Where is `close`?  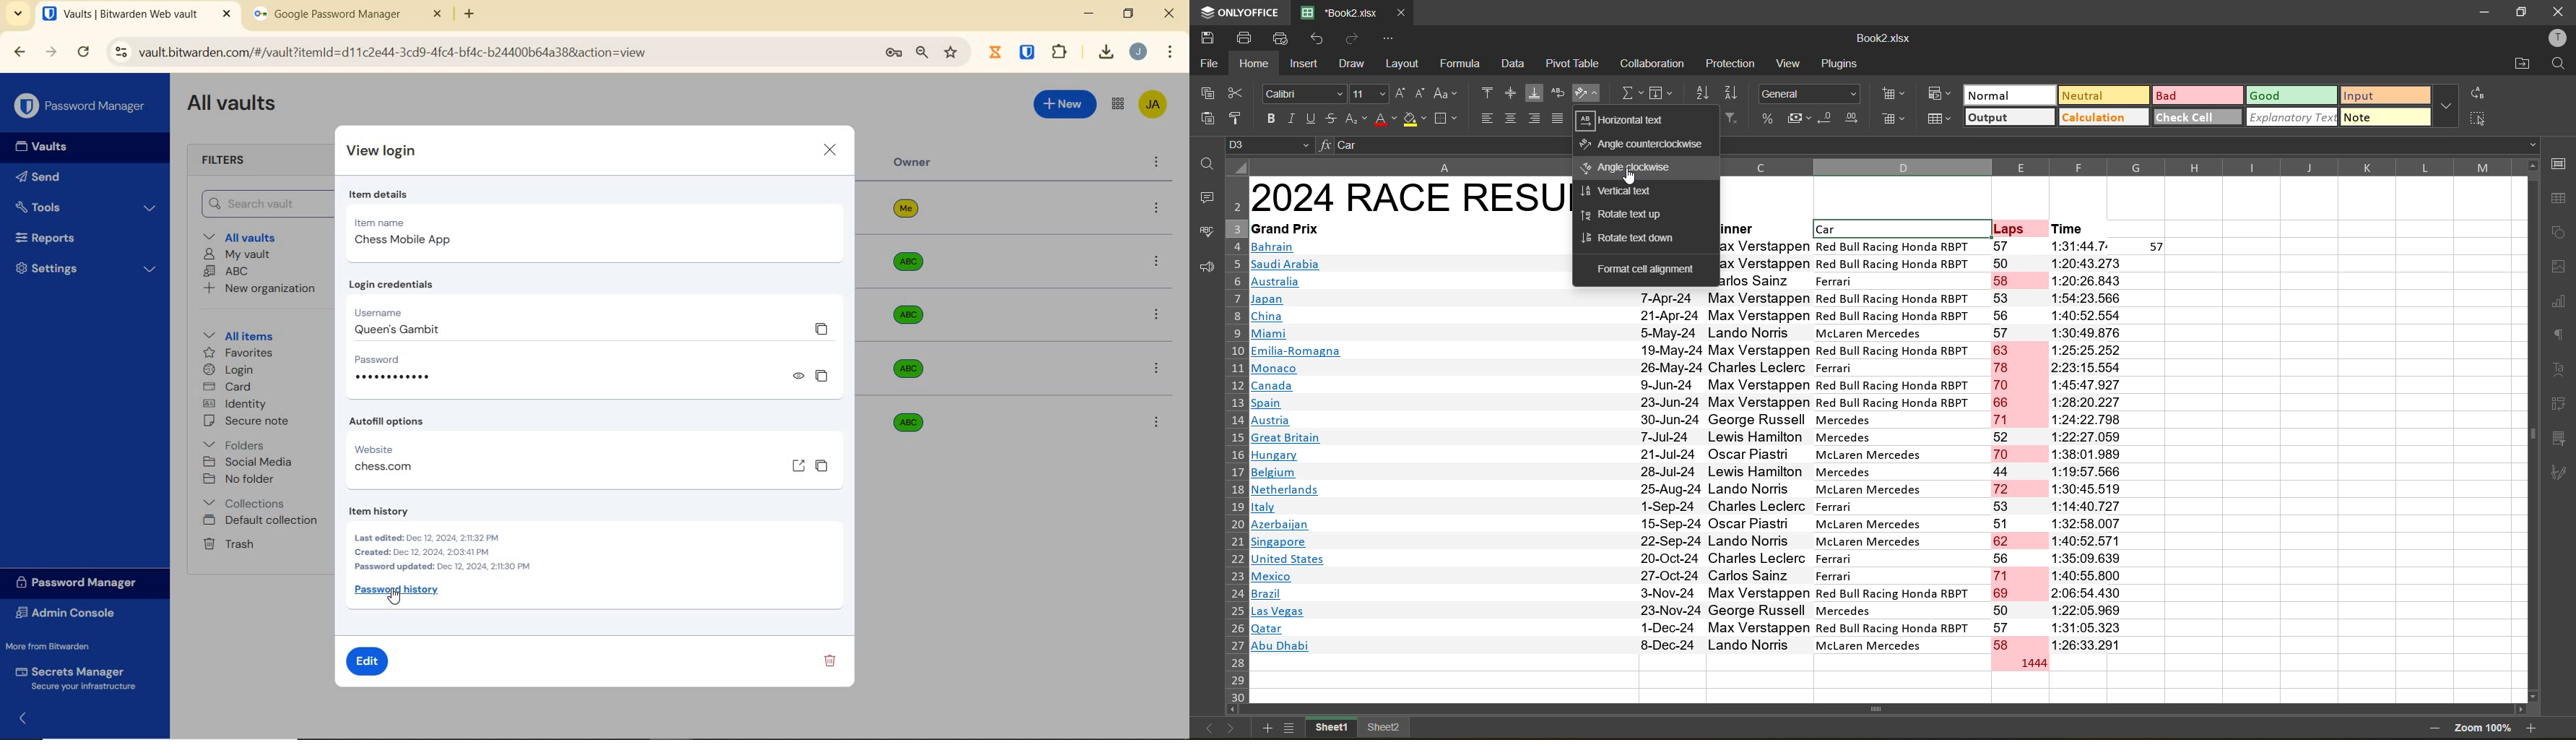
close is located at coordinates (1171, 16).